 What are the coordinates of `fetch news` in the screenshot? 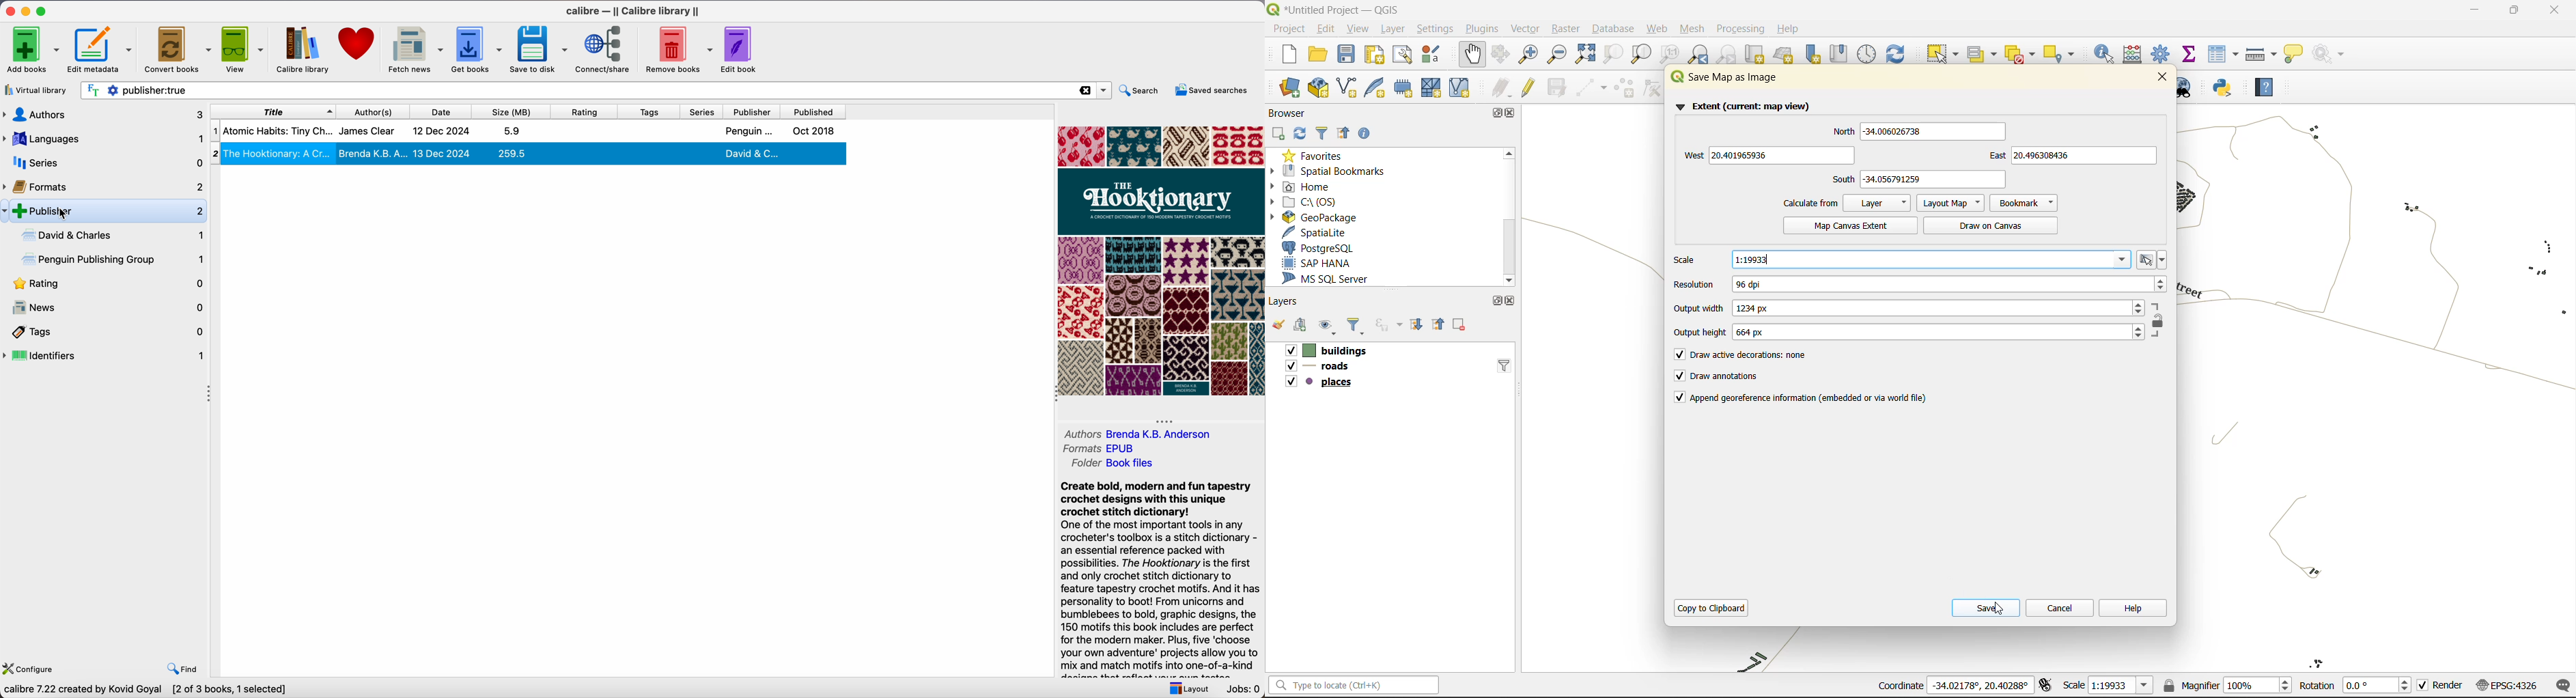 It's located at (415, 49).